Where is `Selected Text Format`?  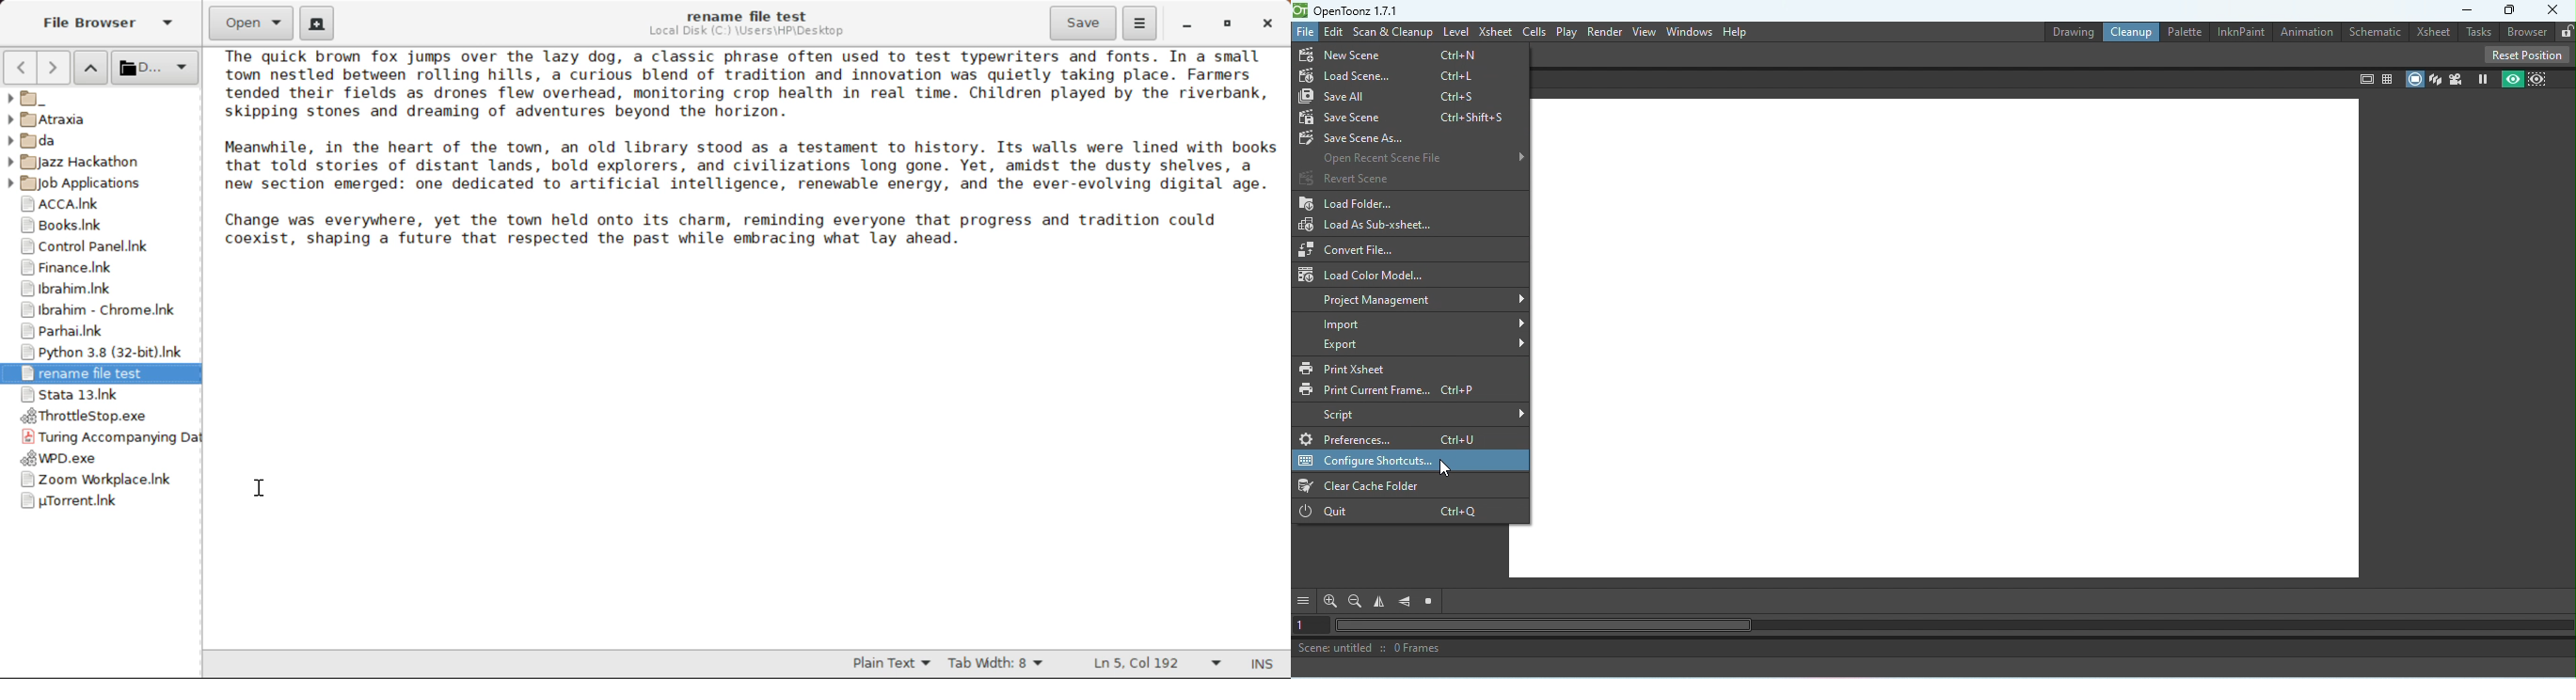 Selected Text Format is located at coordinates (892, 663).